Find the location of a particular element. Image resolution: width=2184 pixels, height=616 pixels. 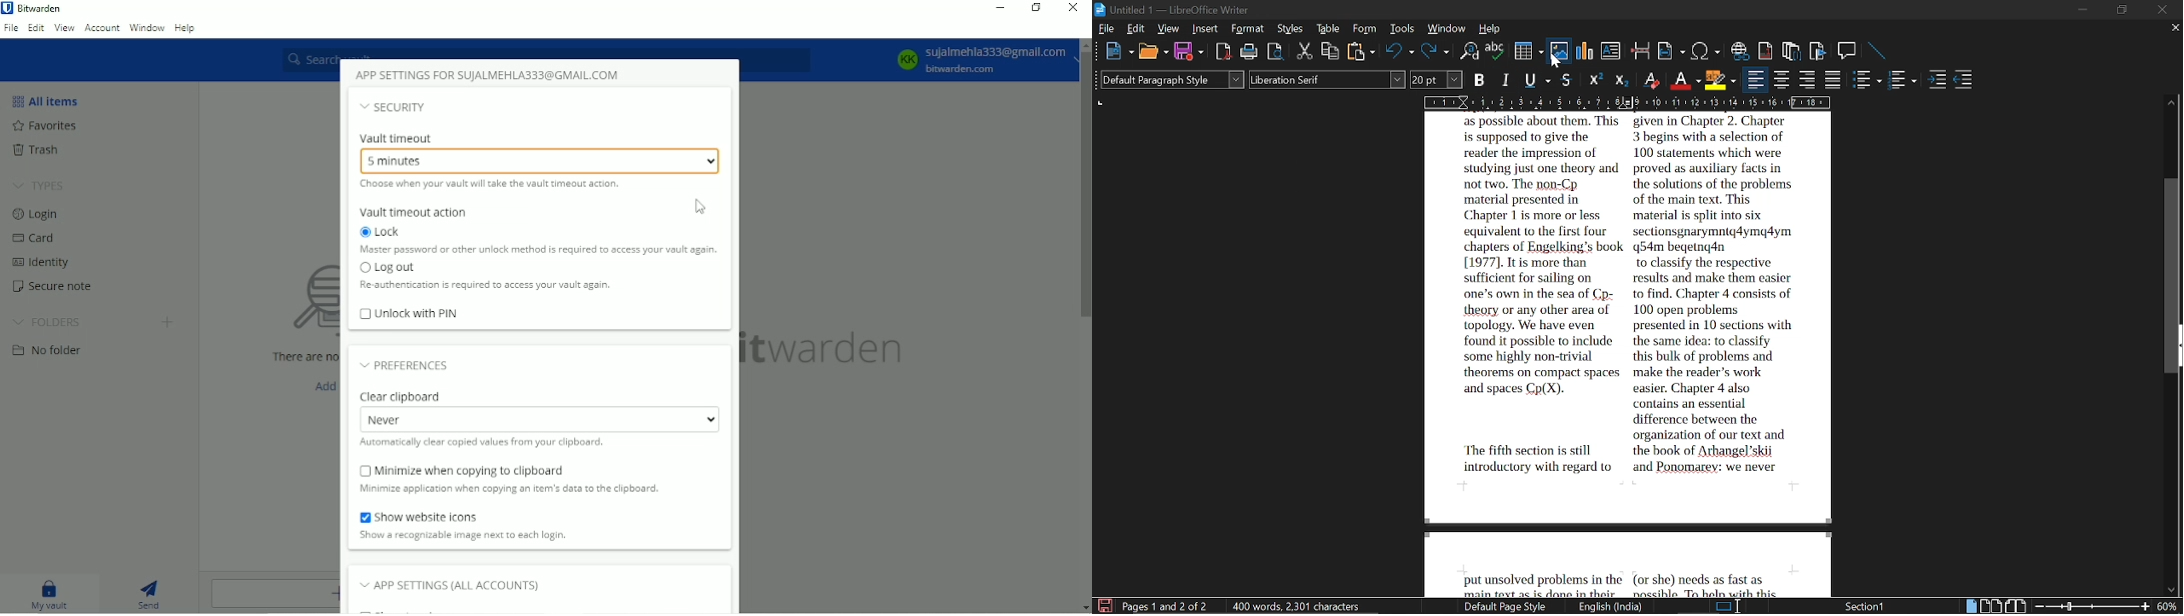

Show website icons is located at coordinates (421, 516).